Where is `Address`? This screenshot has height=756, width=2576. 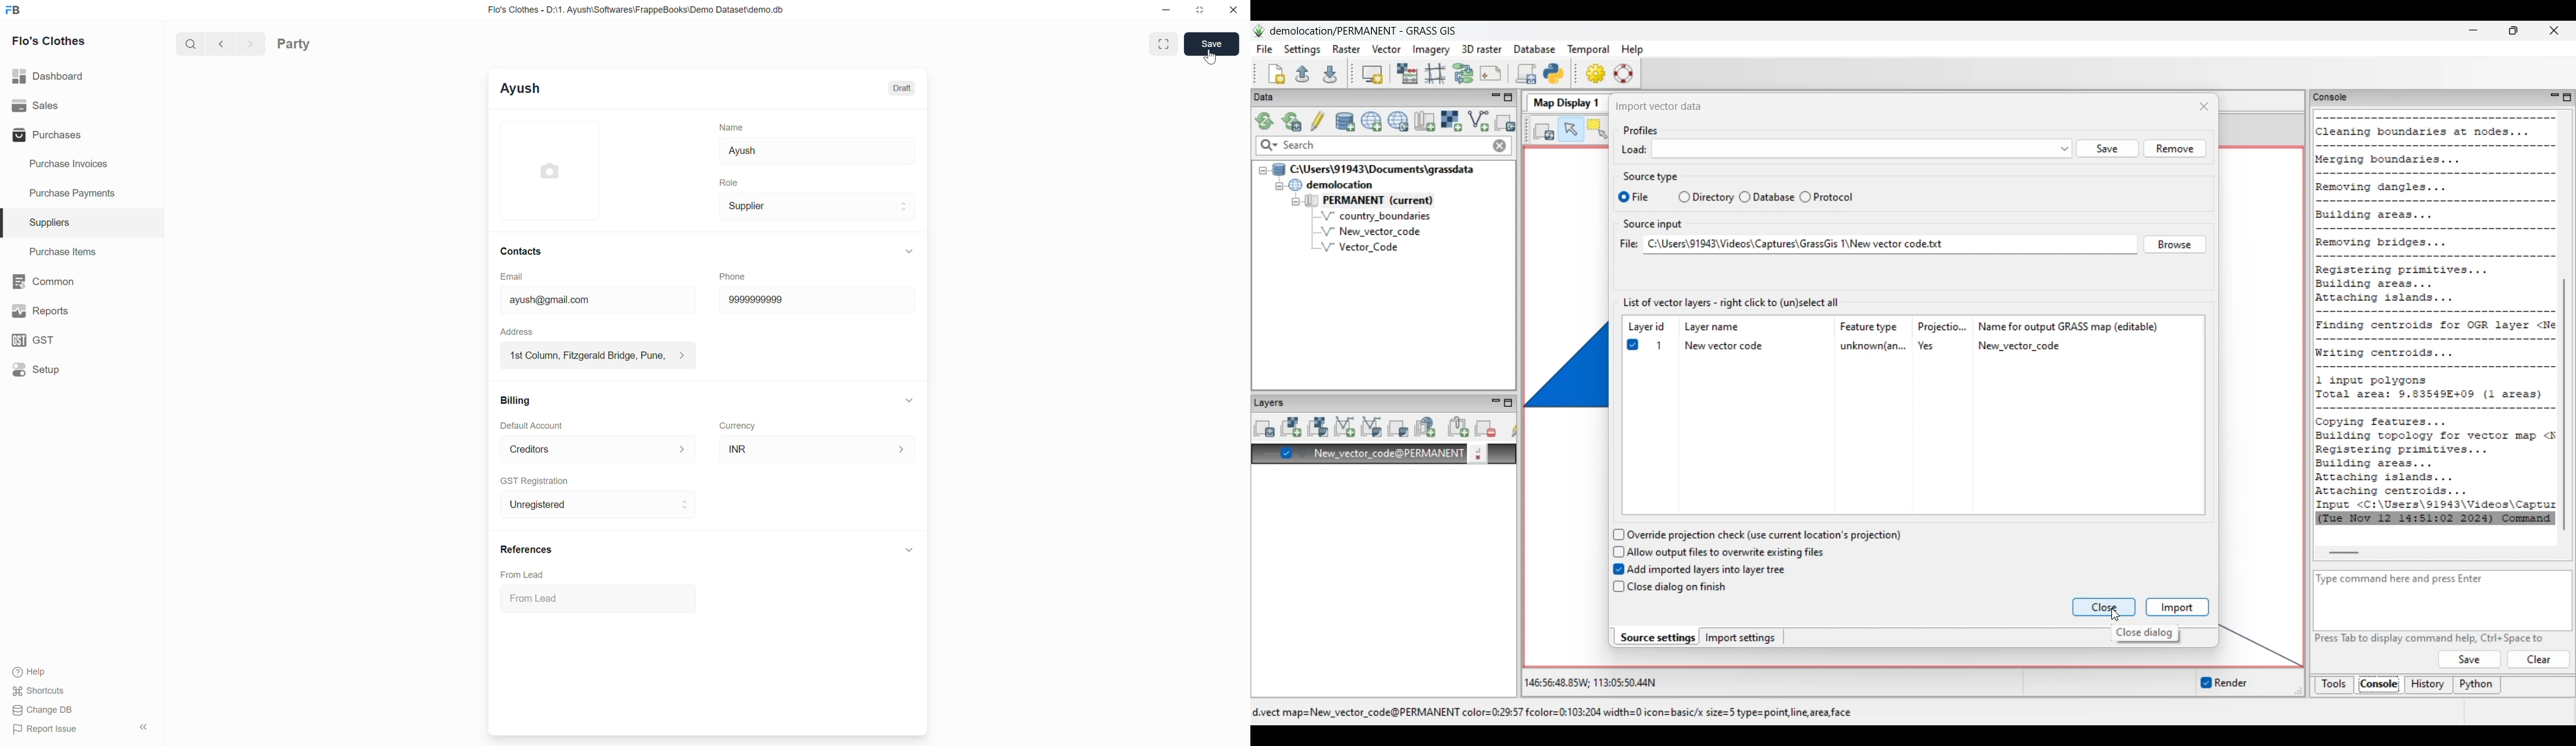
Address is located at coordinates (599, 355).